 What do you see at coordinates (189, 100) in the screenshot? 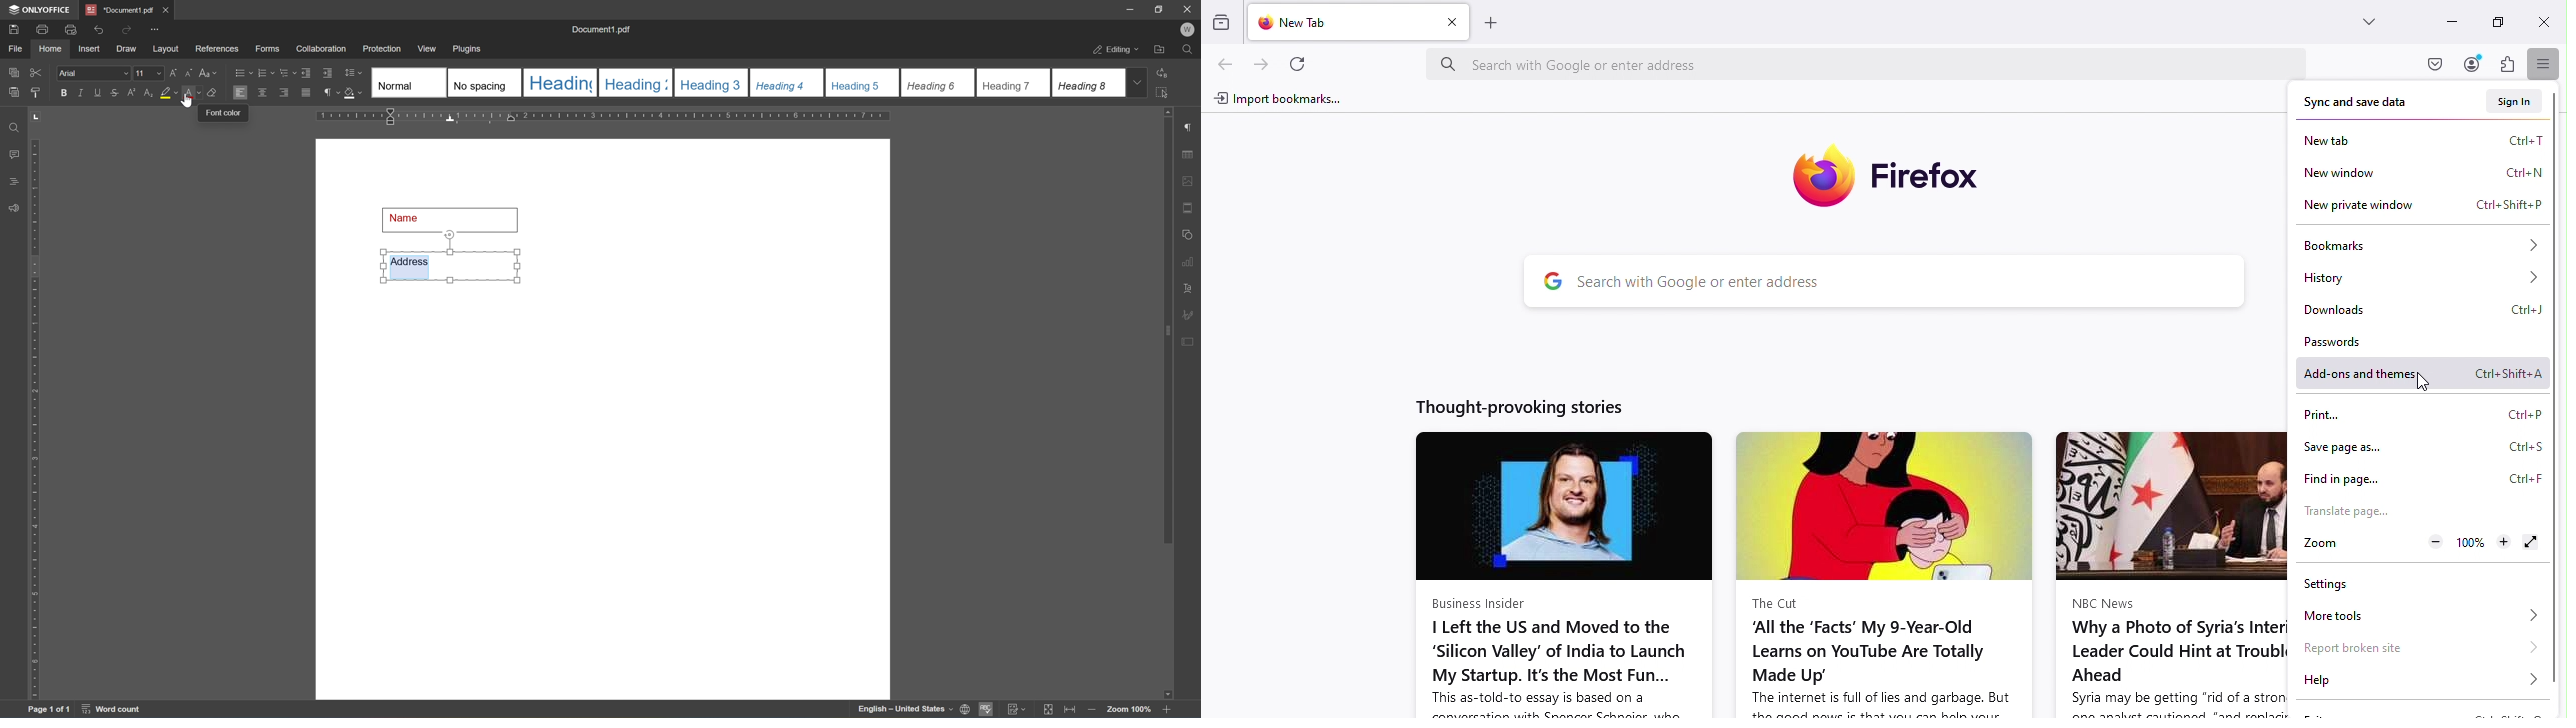
I see `cursor` at bounding box center [189, 100].